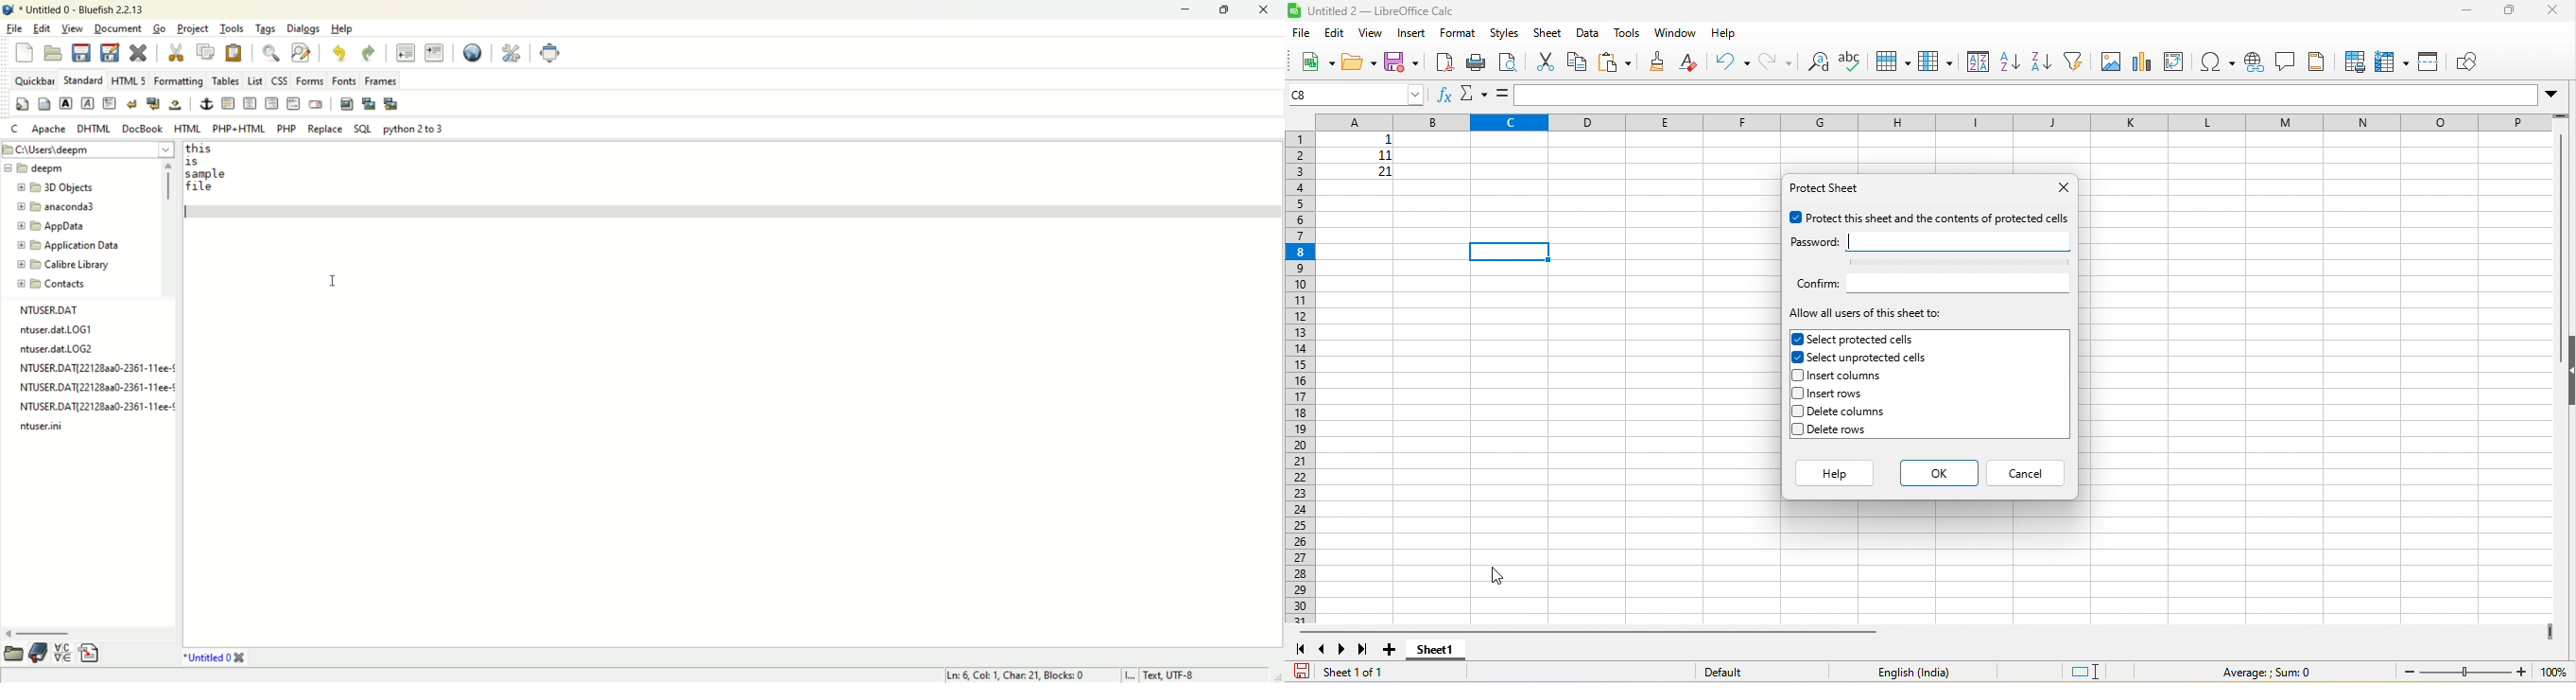 The image size is (2576, 700). What do you see at coordinates (2547, 630) in the screenshot?
I see `drag to view more columns` at bounding box center [2547, 630].